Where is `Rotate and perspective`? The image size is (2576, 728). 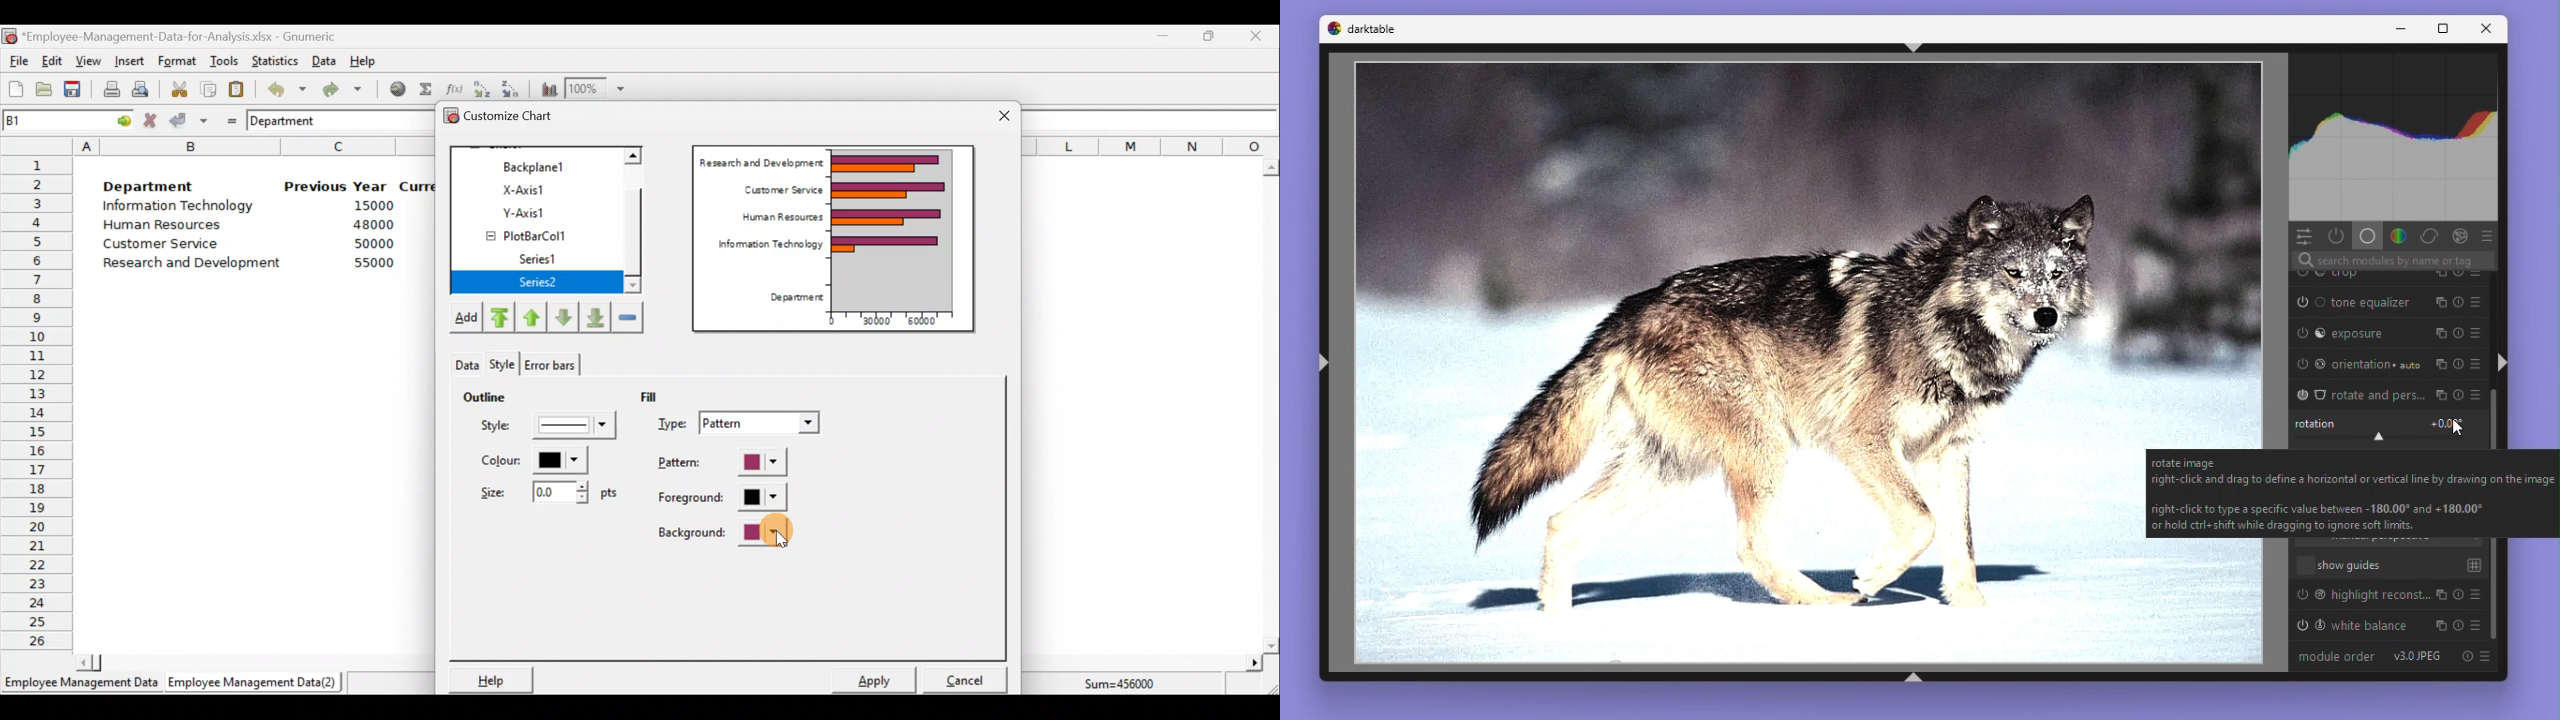 Rotate and perspective is located at coordinates (2387, 393).